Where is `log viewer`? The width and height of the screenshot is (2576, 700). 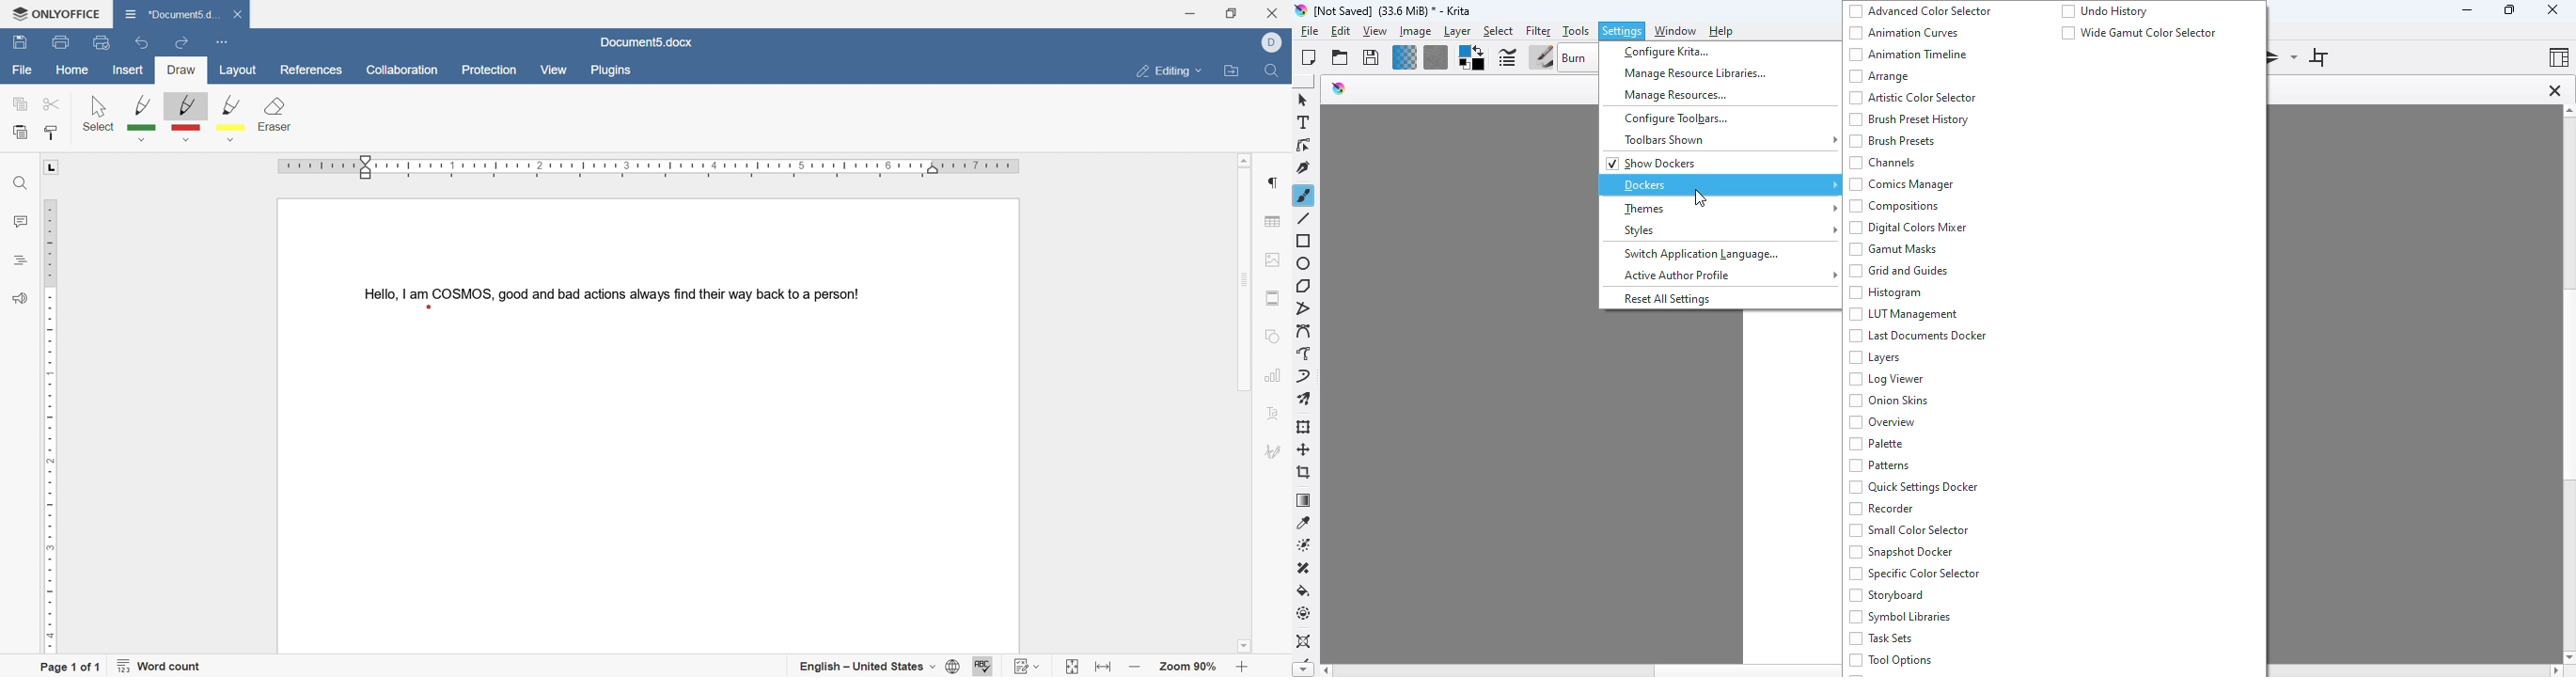
log viewer is located at coordinates (1886, 379).